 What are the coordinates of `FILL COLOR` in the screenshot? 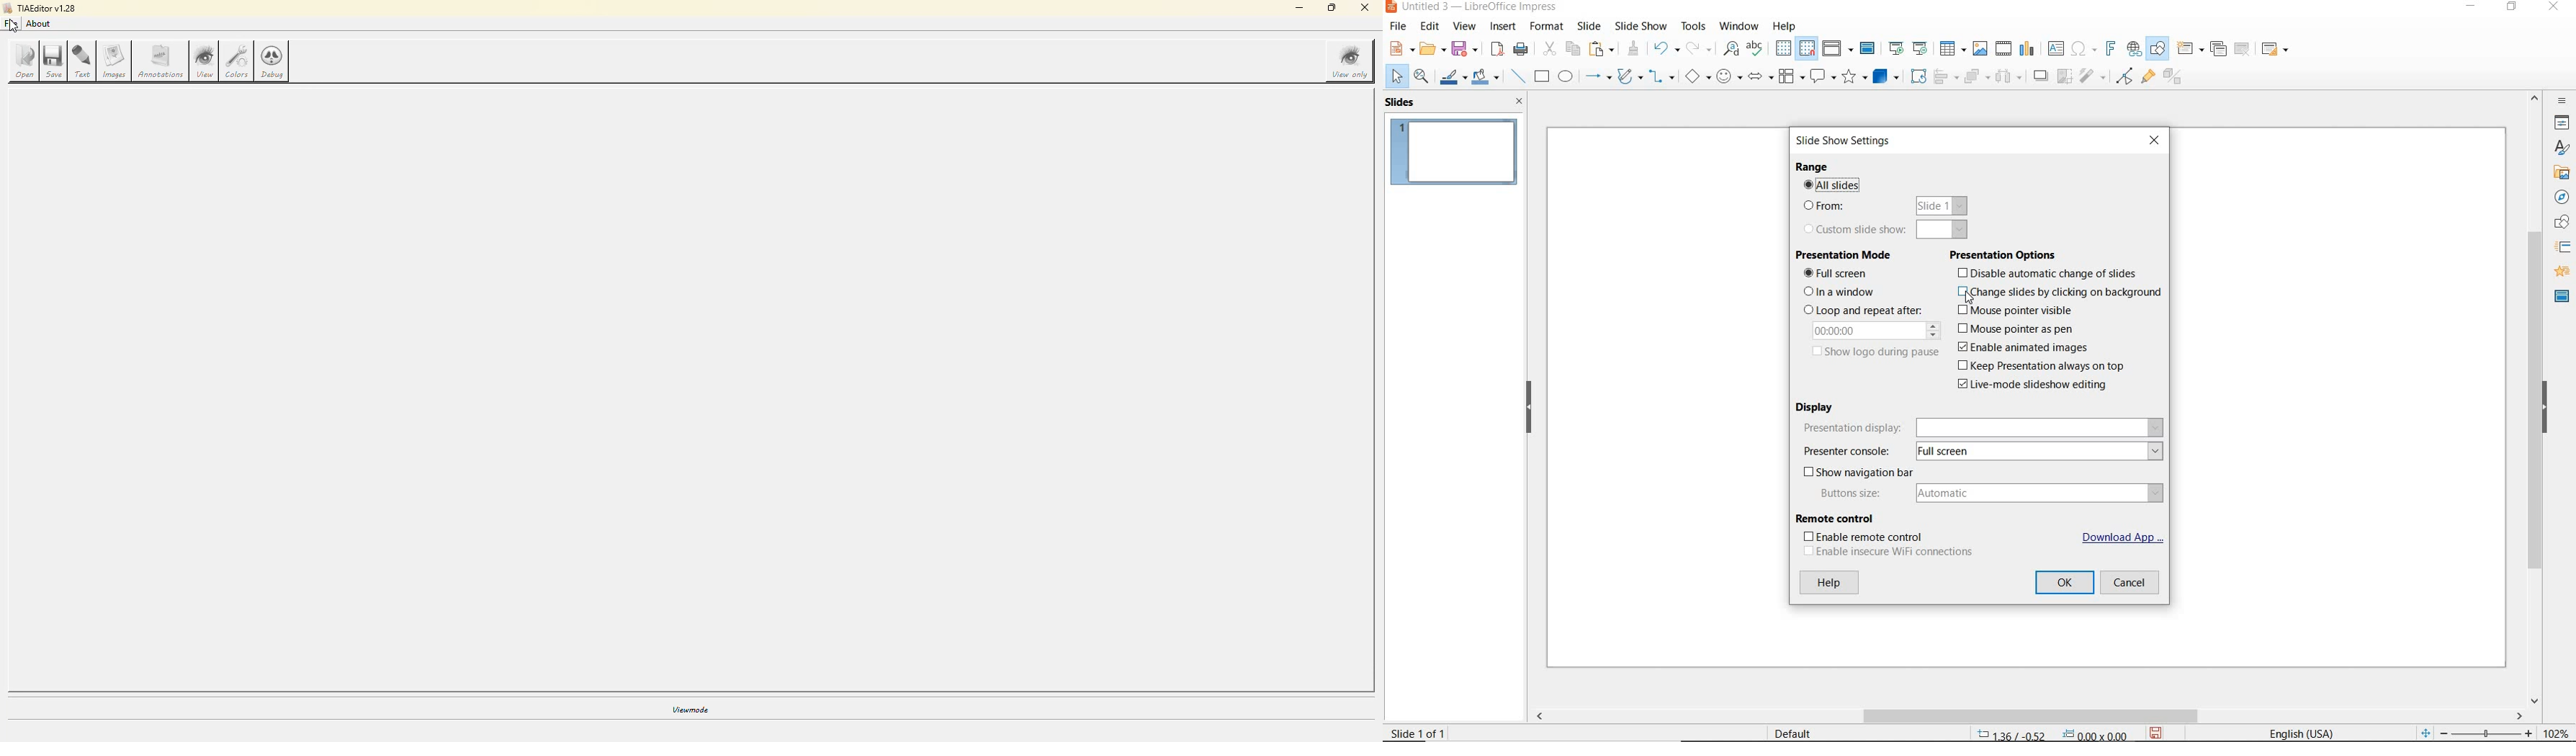 It's located at (1485, 78).